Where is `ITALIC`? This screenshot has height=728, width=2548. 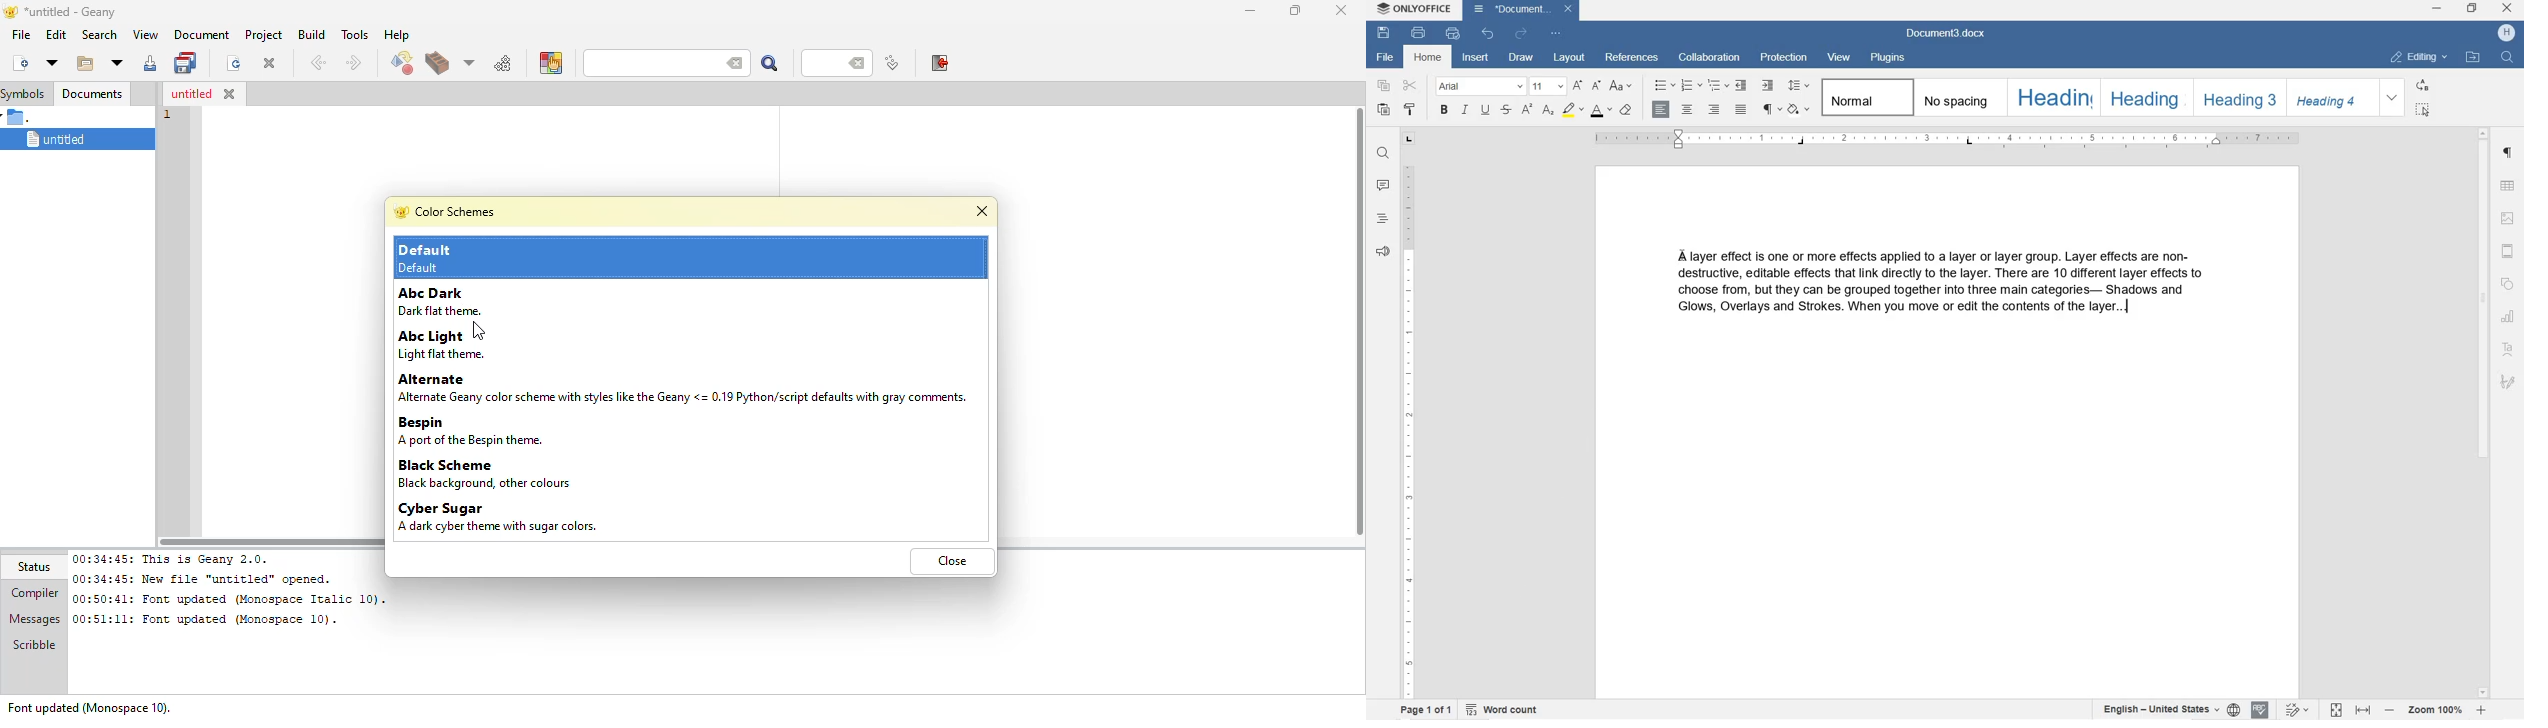 ITALIC is located at coordinates (1465, 110).